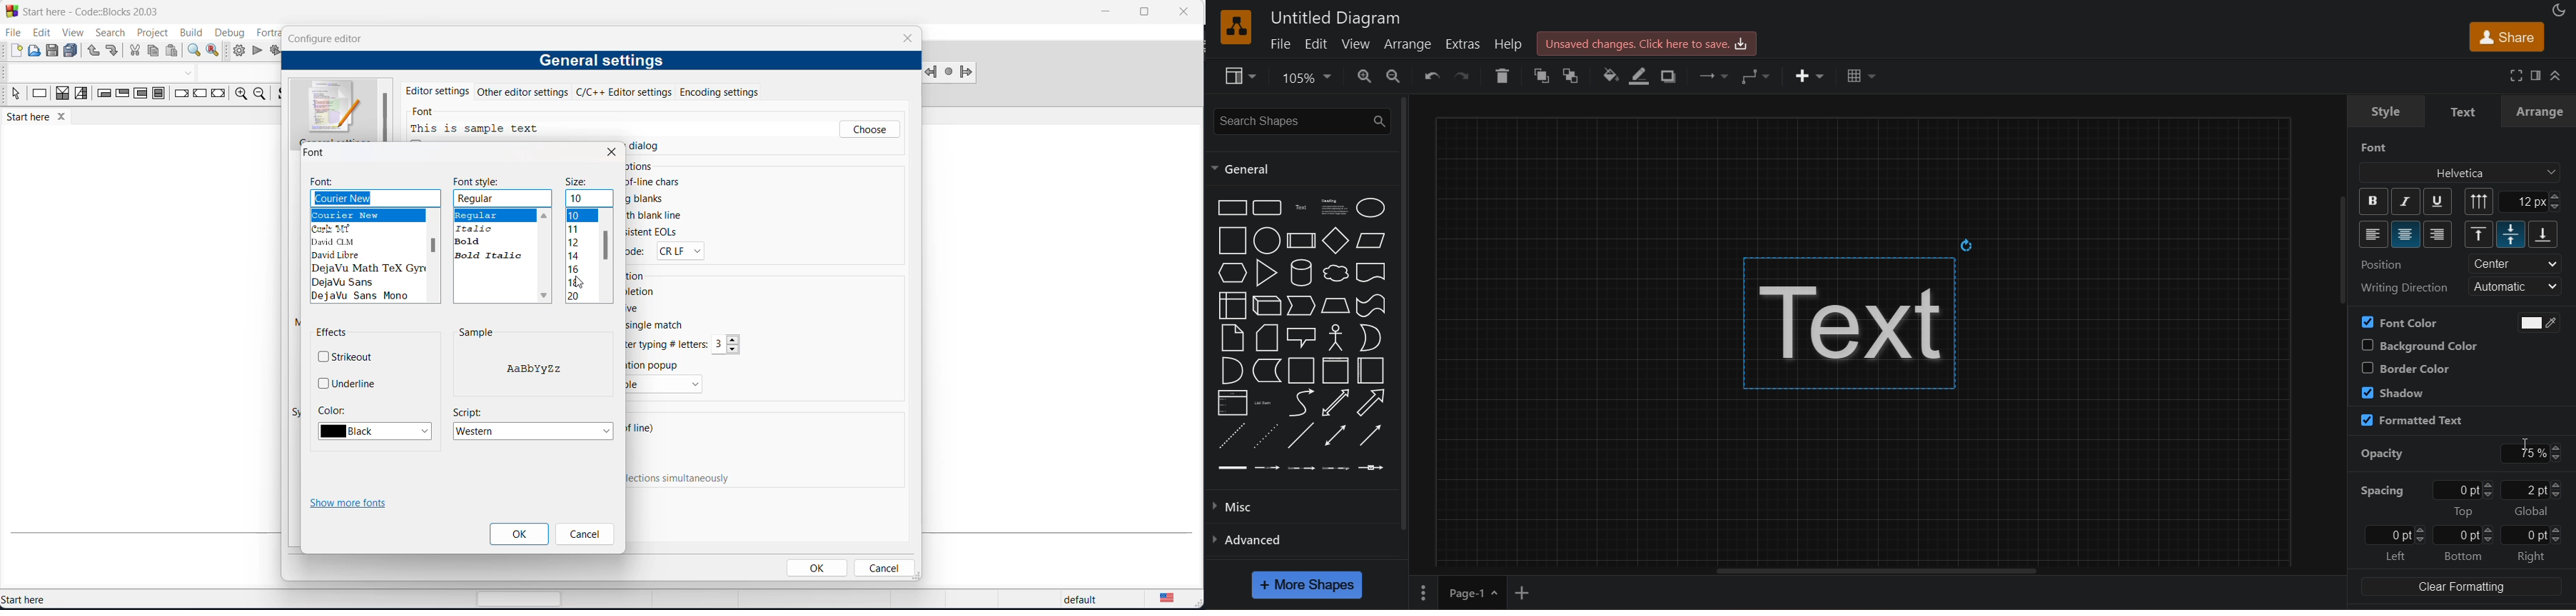 This screenshot has width=2576, height=616. What do you see at coordinates (638, 276) in the screenshot?
I see `ition` at bounding box center [638, 276].